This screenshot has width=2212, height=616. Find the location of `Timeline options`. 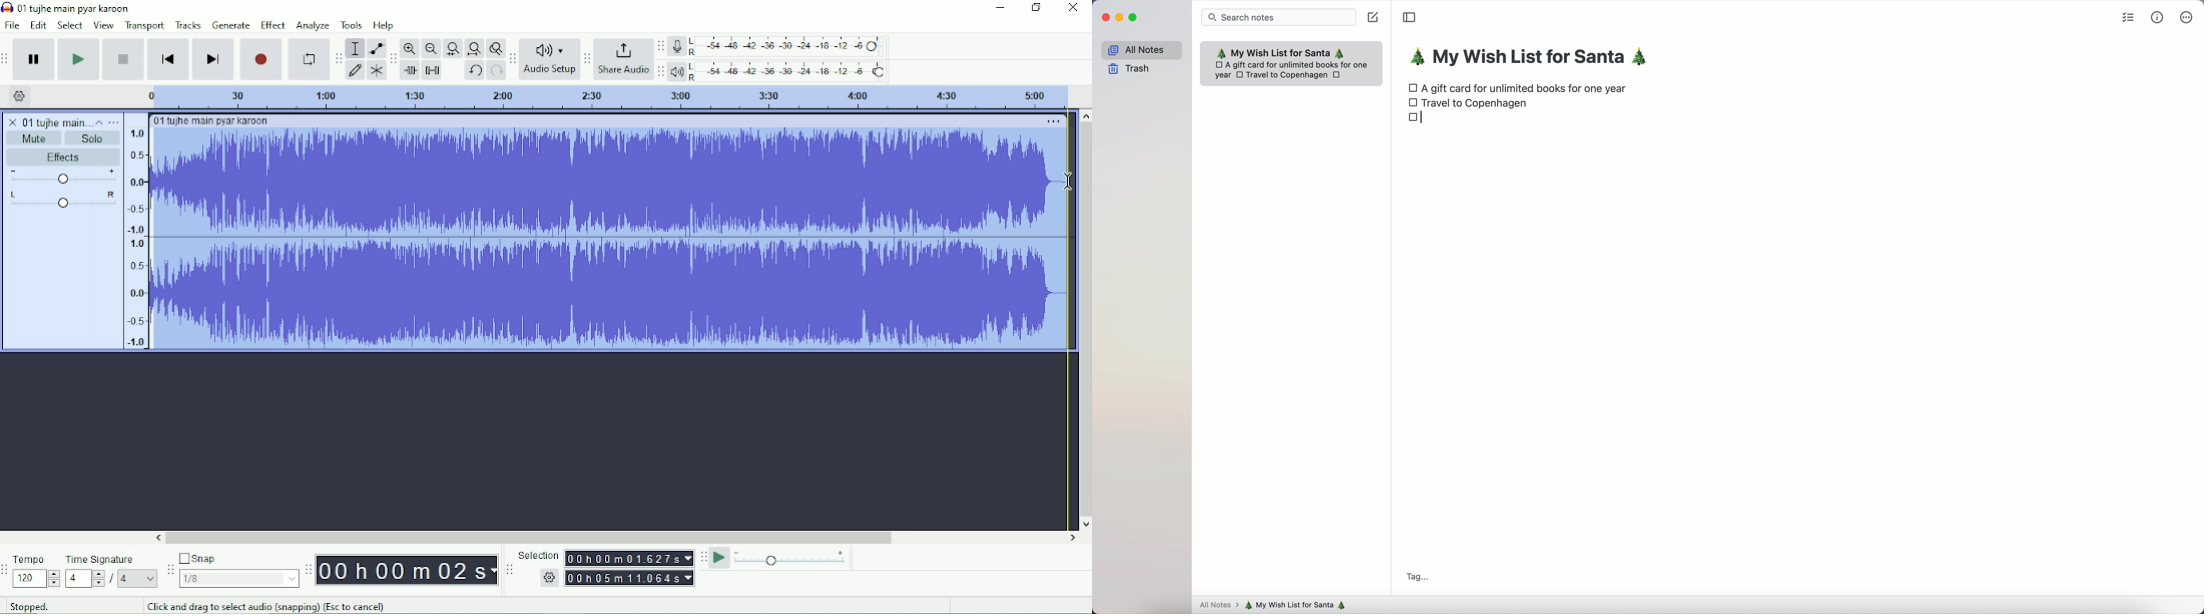

Timeline options is located at coordinates (18, 96).